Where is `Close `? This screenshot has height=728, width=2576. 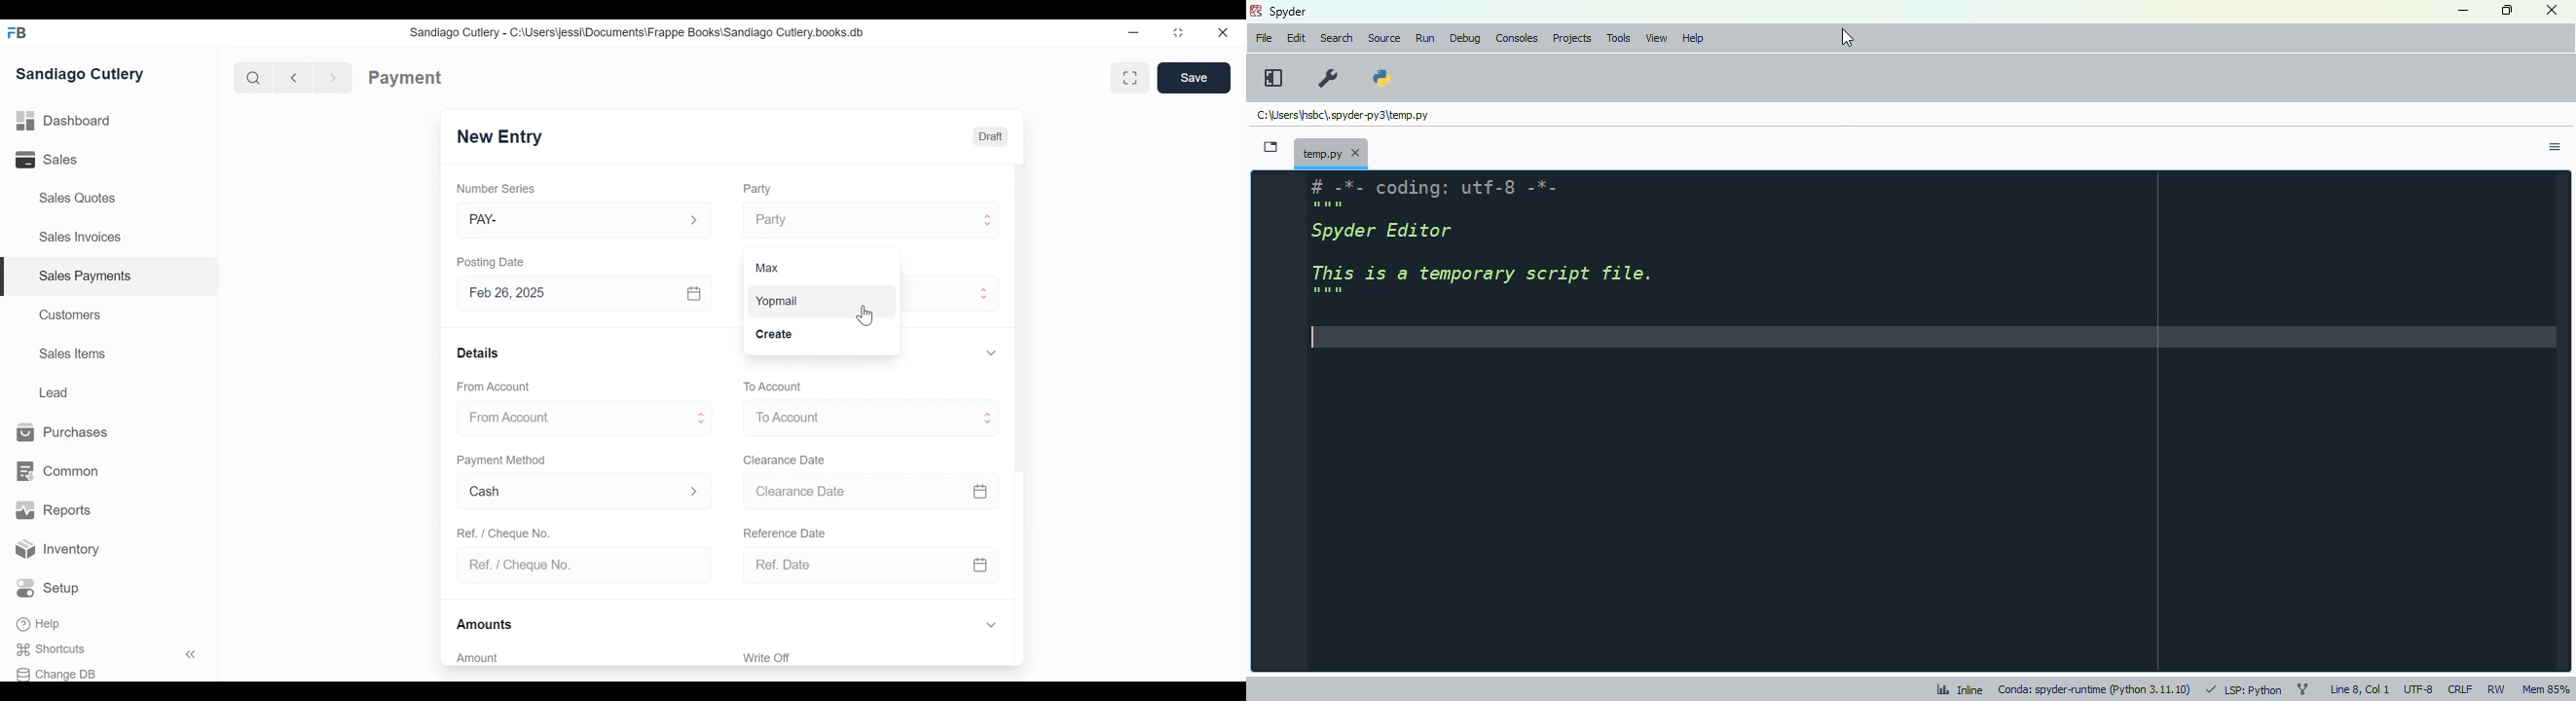
Close  is located at coordinates (1224, 32).